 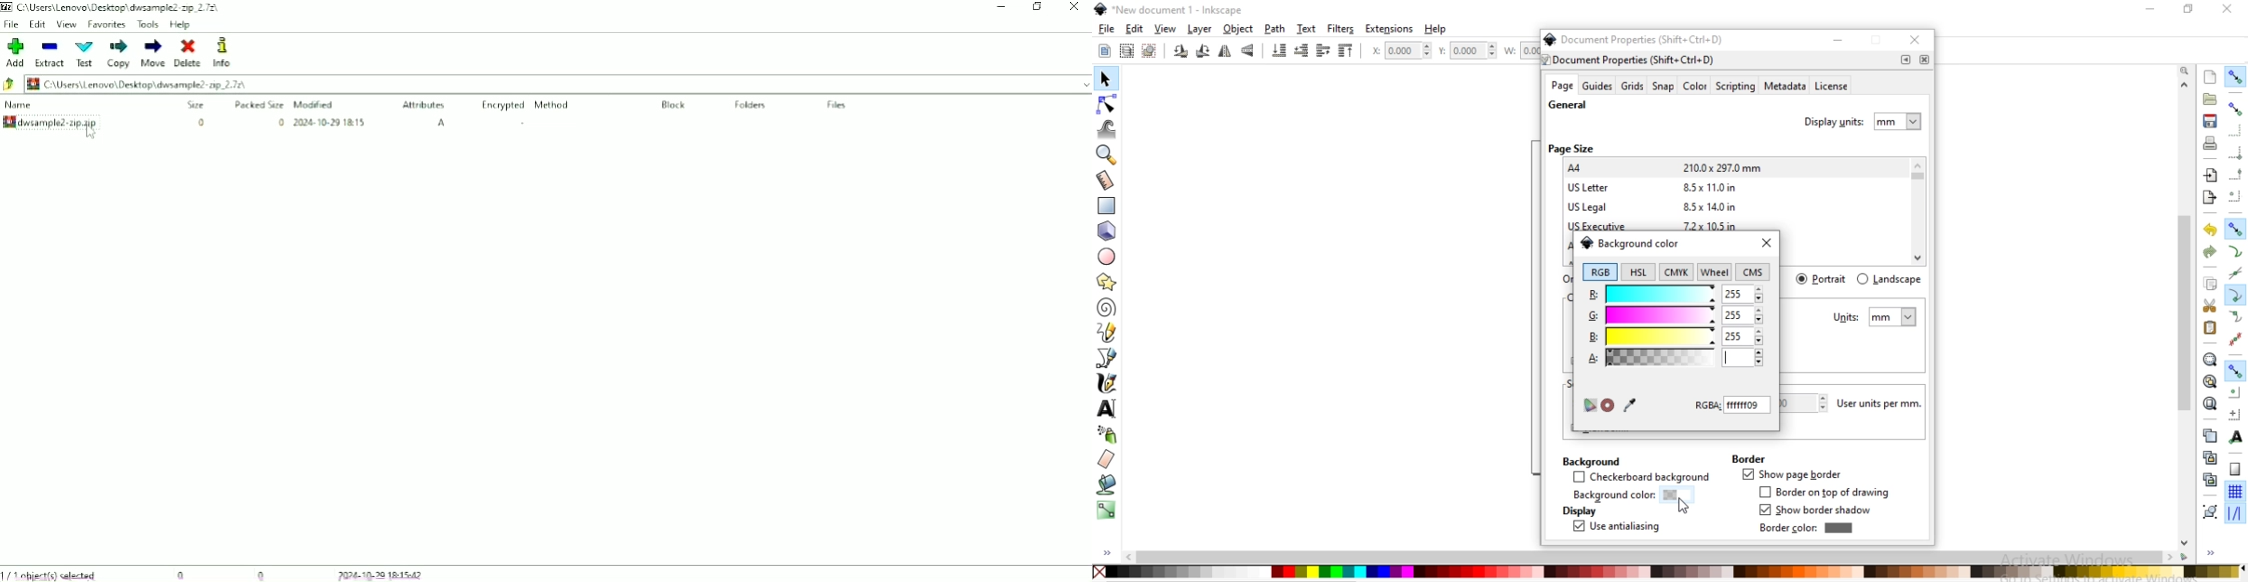 What do you see at coordinates (1918, 42) in the screenshot?
I see `close` at bounding box center [1918, 42].